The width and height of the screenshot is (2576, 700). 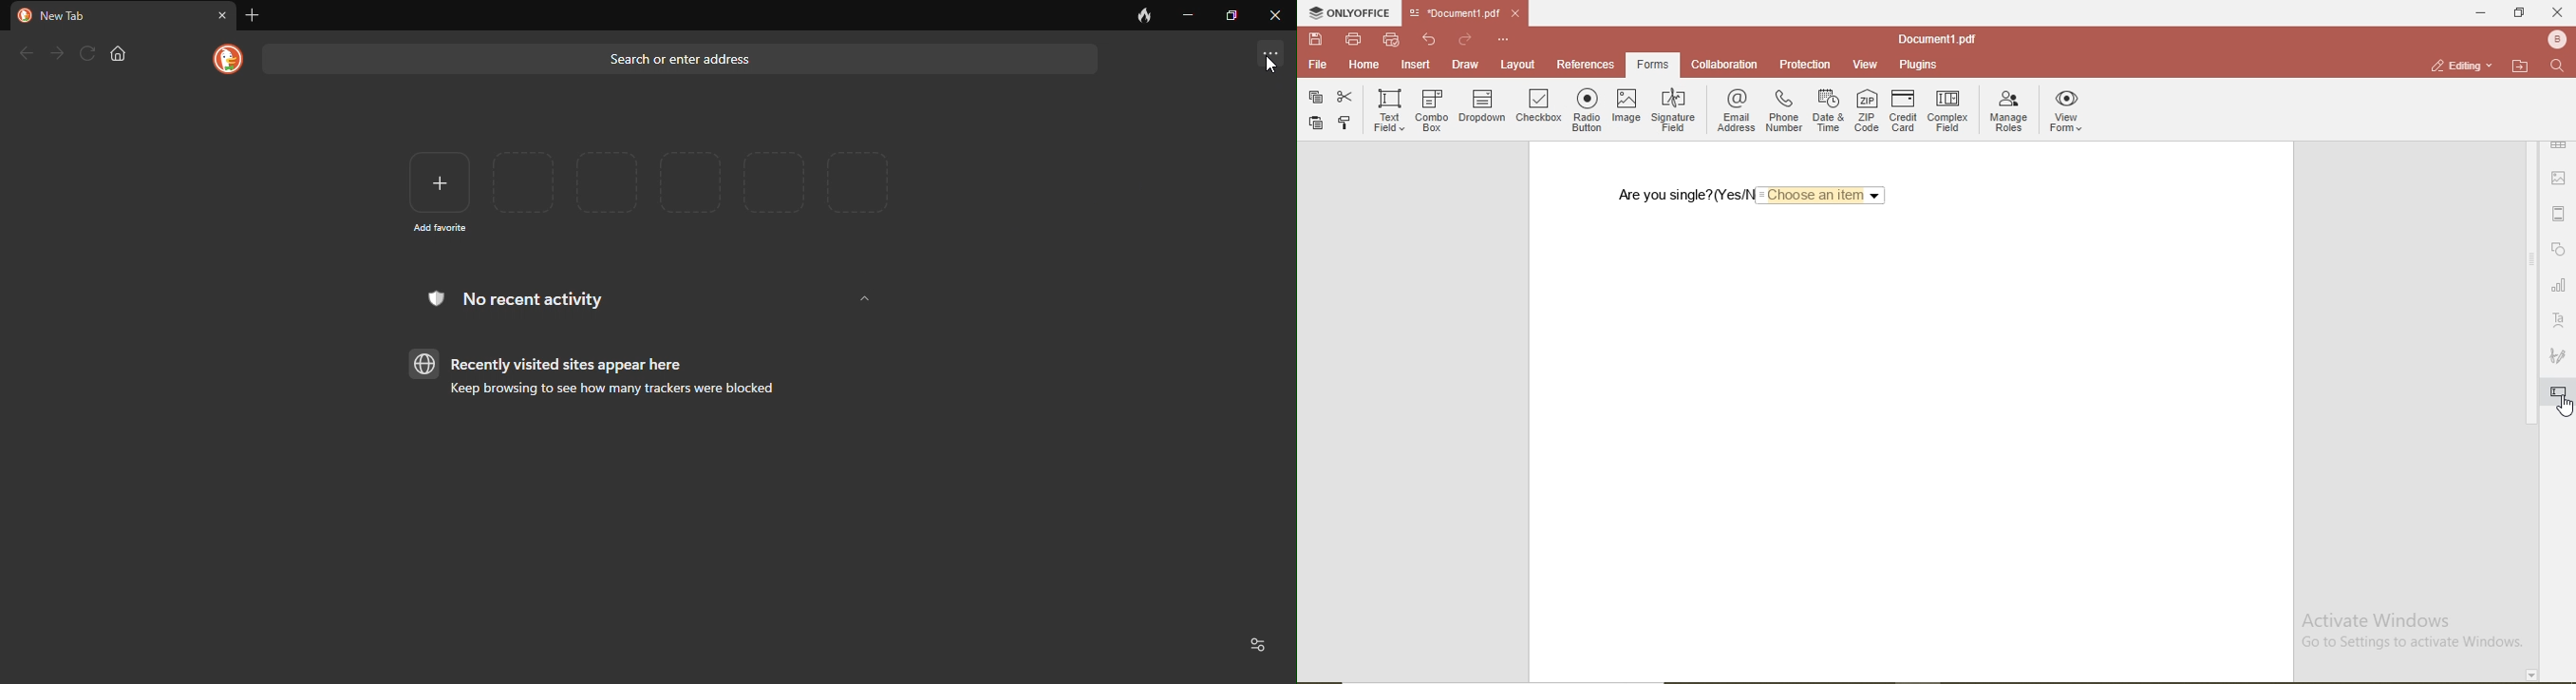 I want to click on paste special, so click(x=1318, y=97).